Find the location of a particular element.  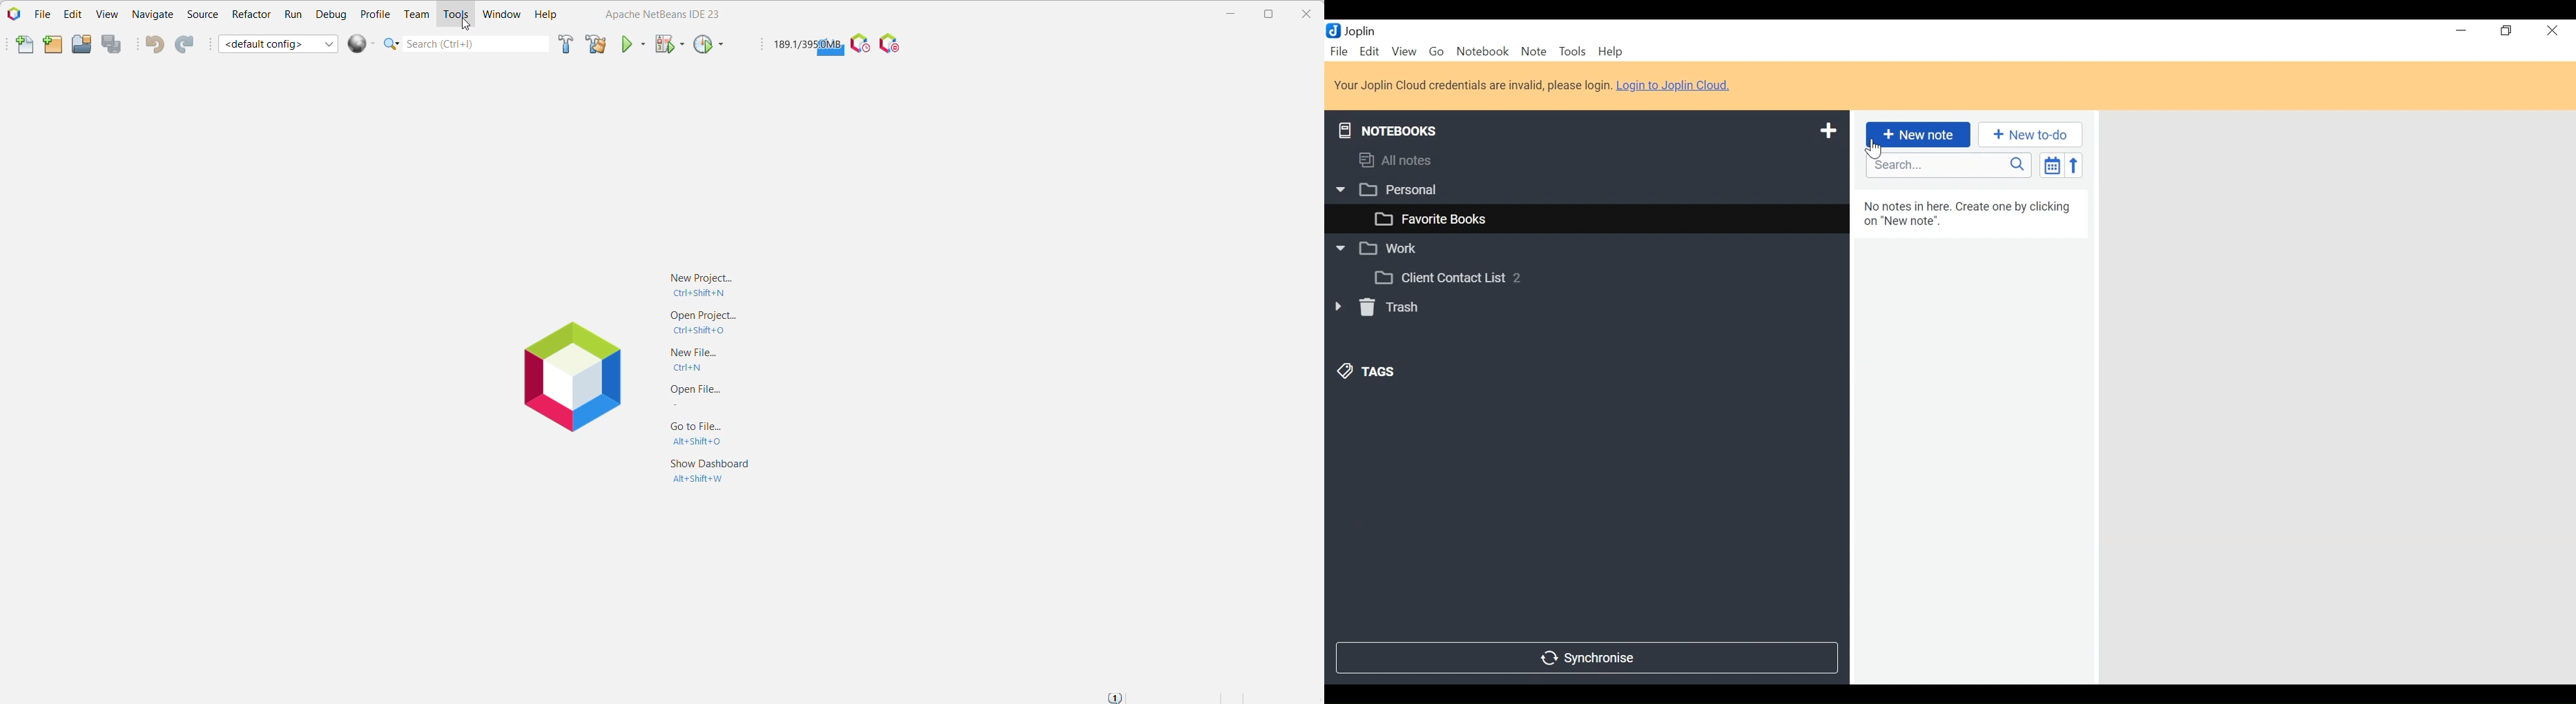

New to do is located at coordinates (2028, 135).